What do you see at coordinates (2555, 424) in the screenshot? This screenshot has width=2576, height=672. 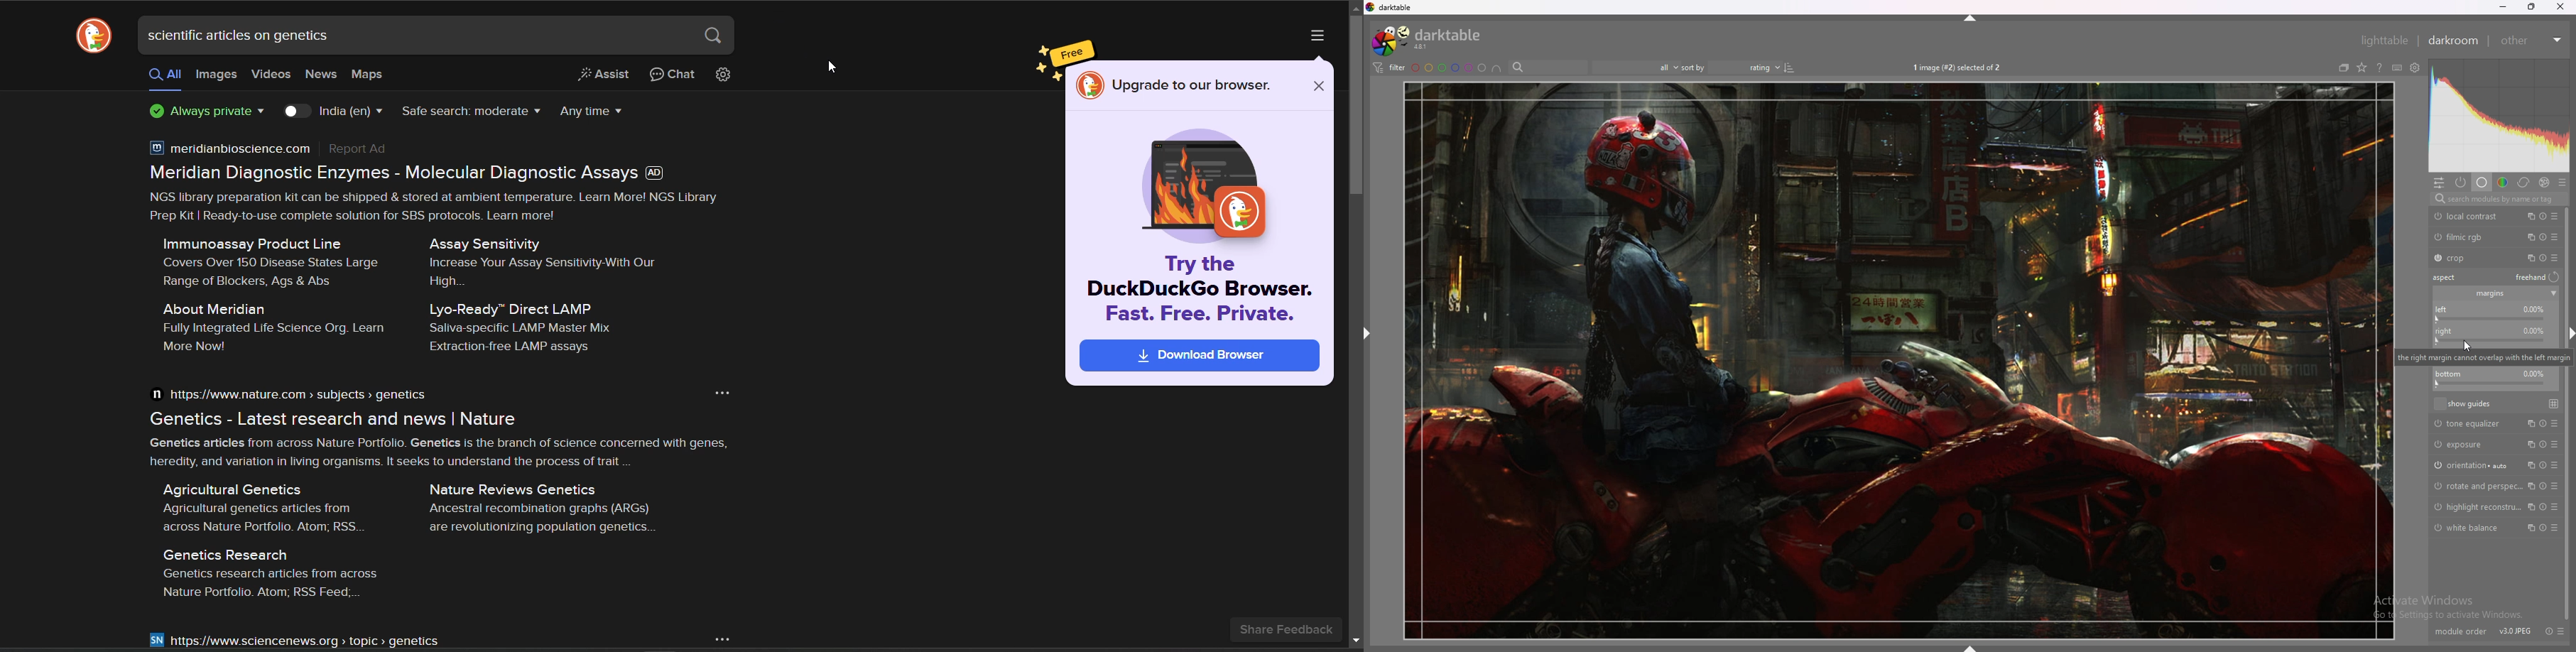 I see `presets` at bounding box center [2555, 424].